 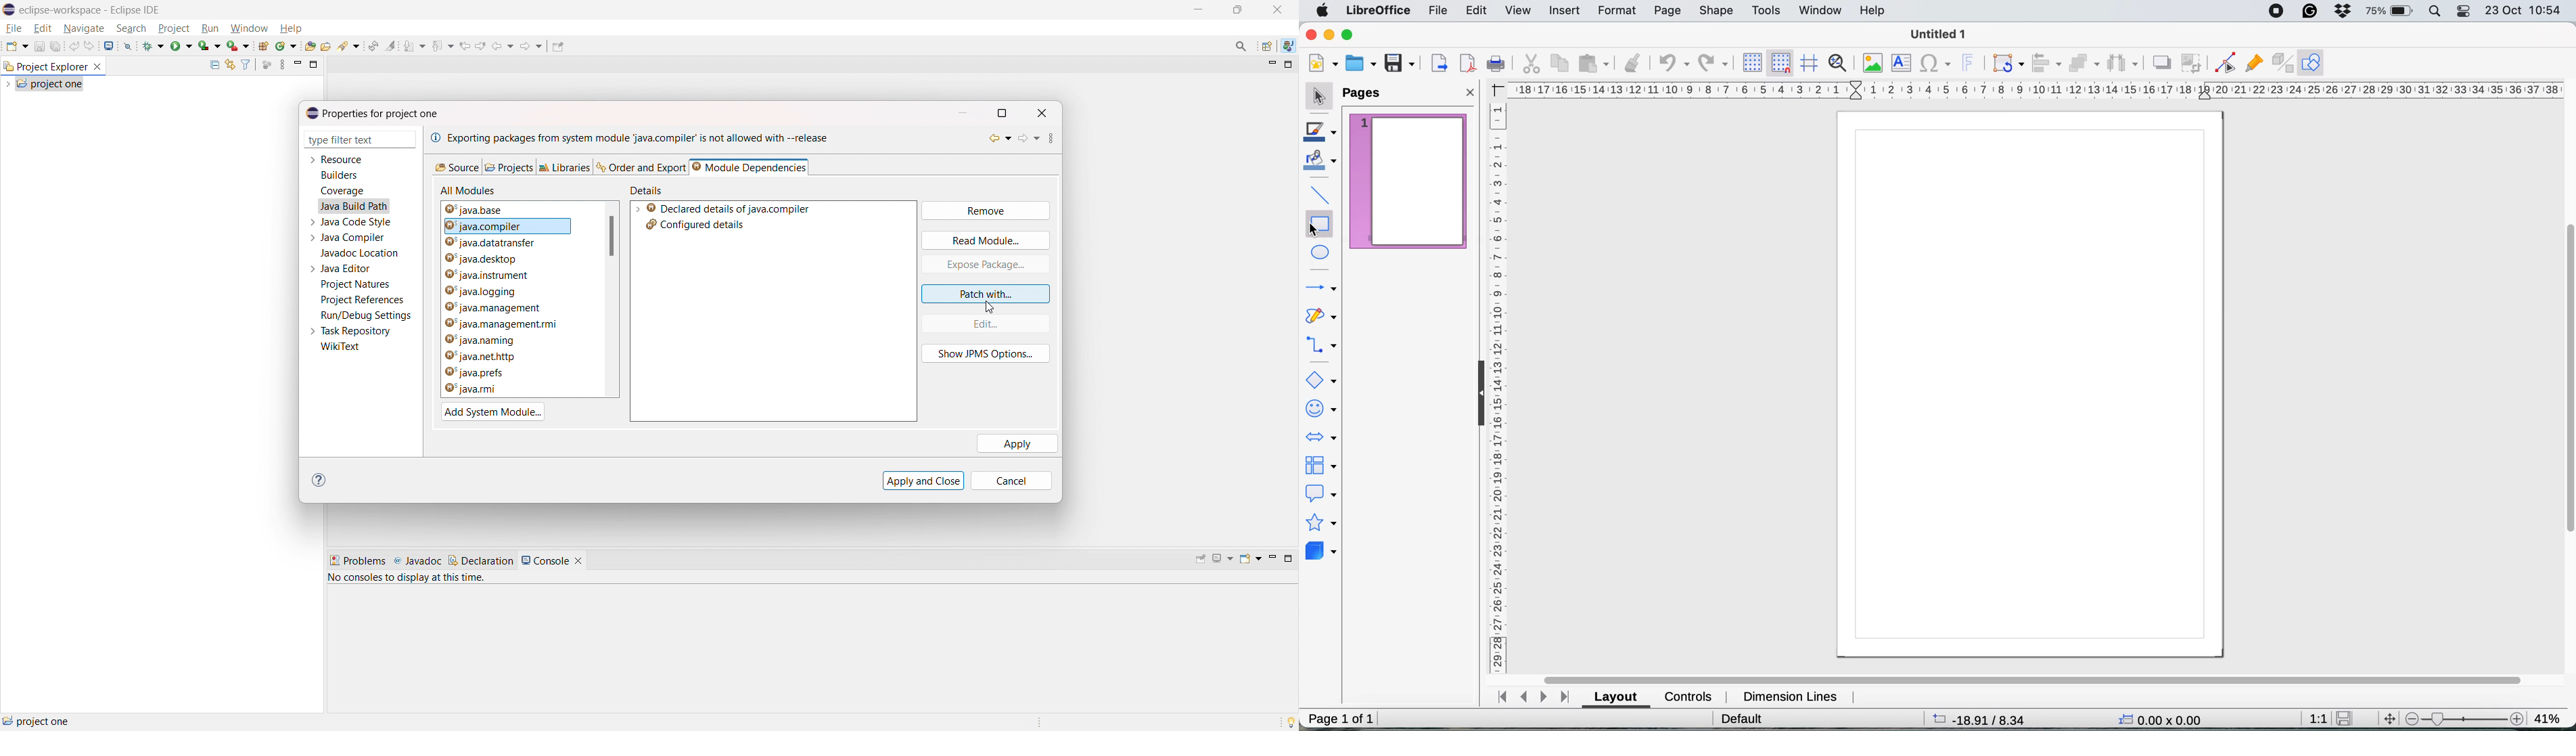 What do you see at coordinates (313, 221) in the screenshot?
I see `expand java code style` at bounding box center [313, 221].